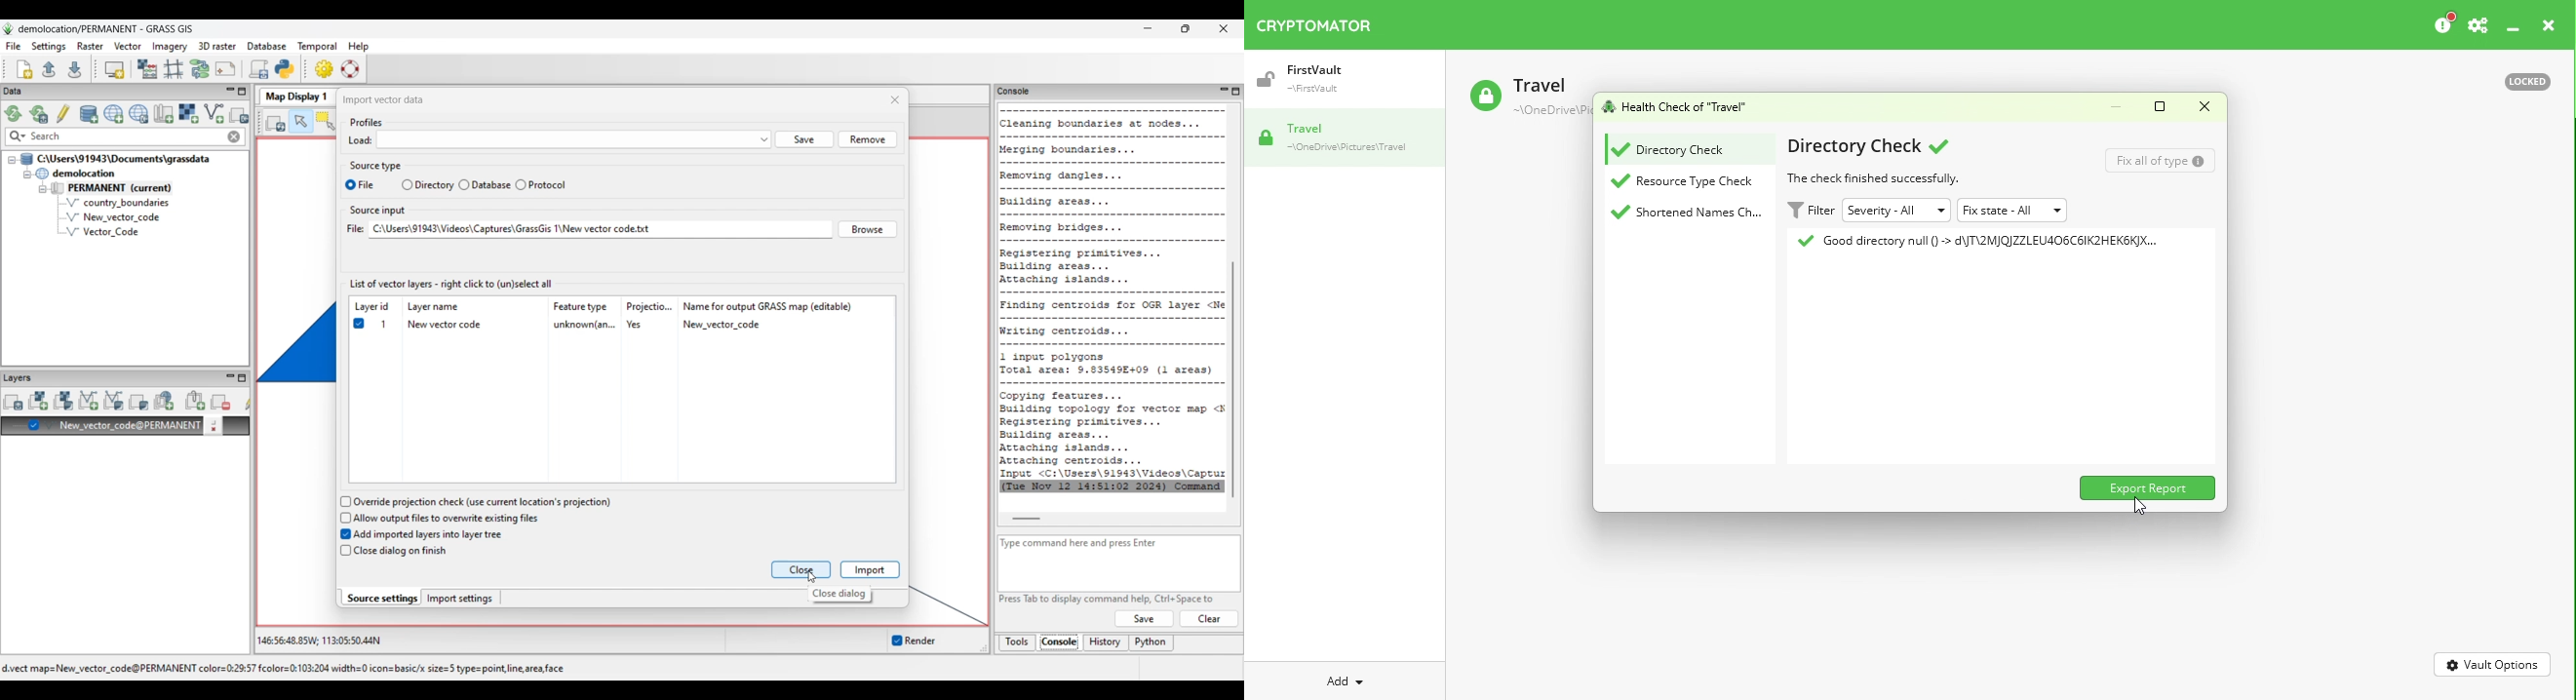  Describe the element at coordinates (434, 185) in the screenshot. I see `Directory source type` at that location.